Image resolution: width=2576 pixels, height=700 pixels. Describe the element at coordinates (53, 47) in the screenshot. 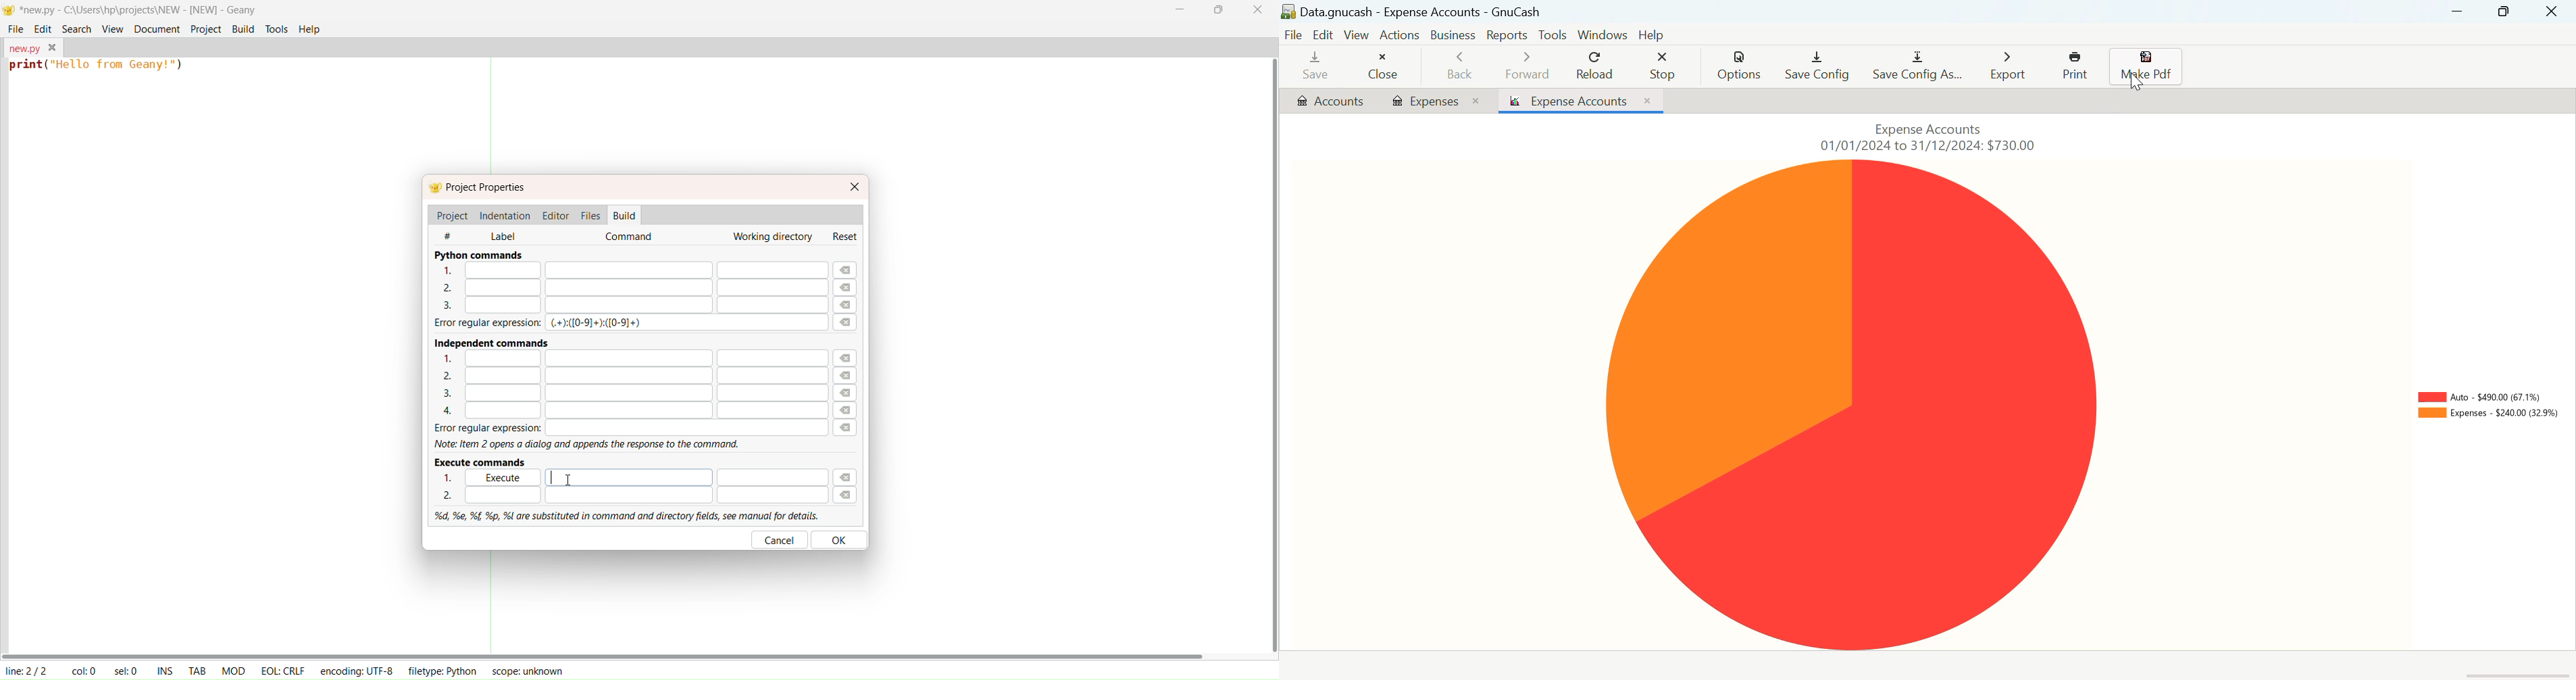

I see `close tab` at that location.